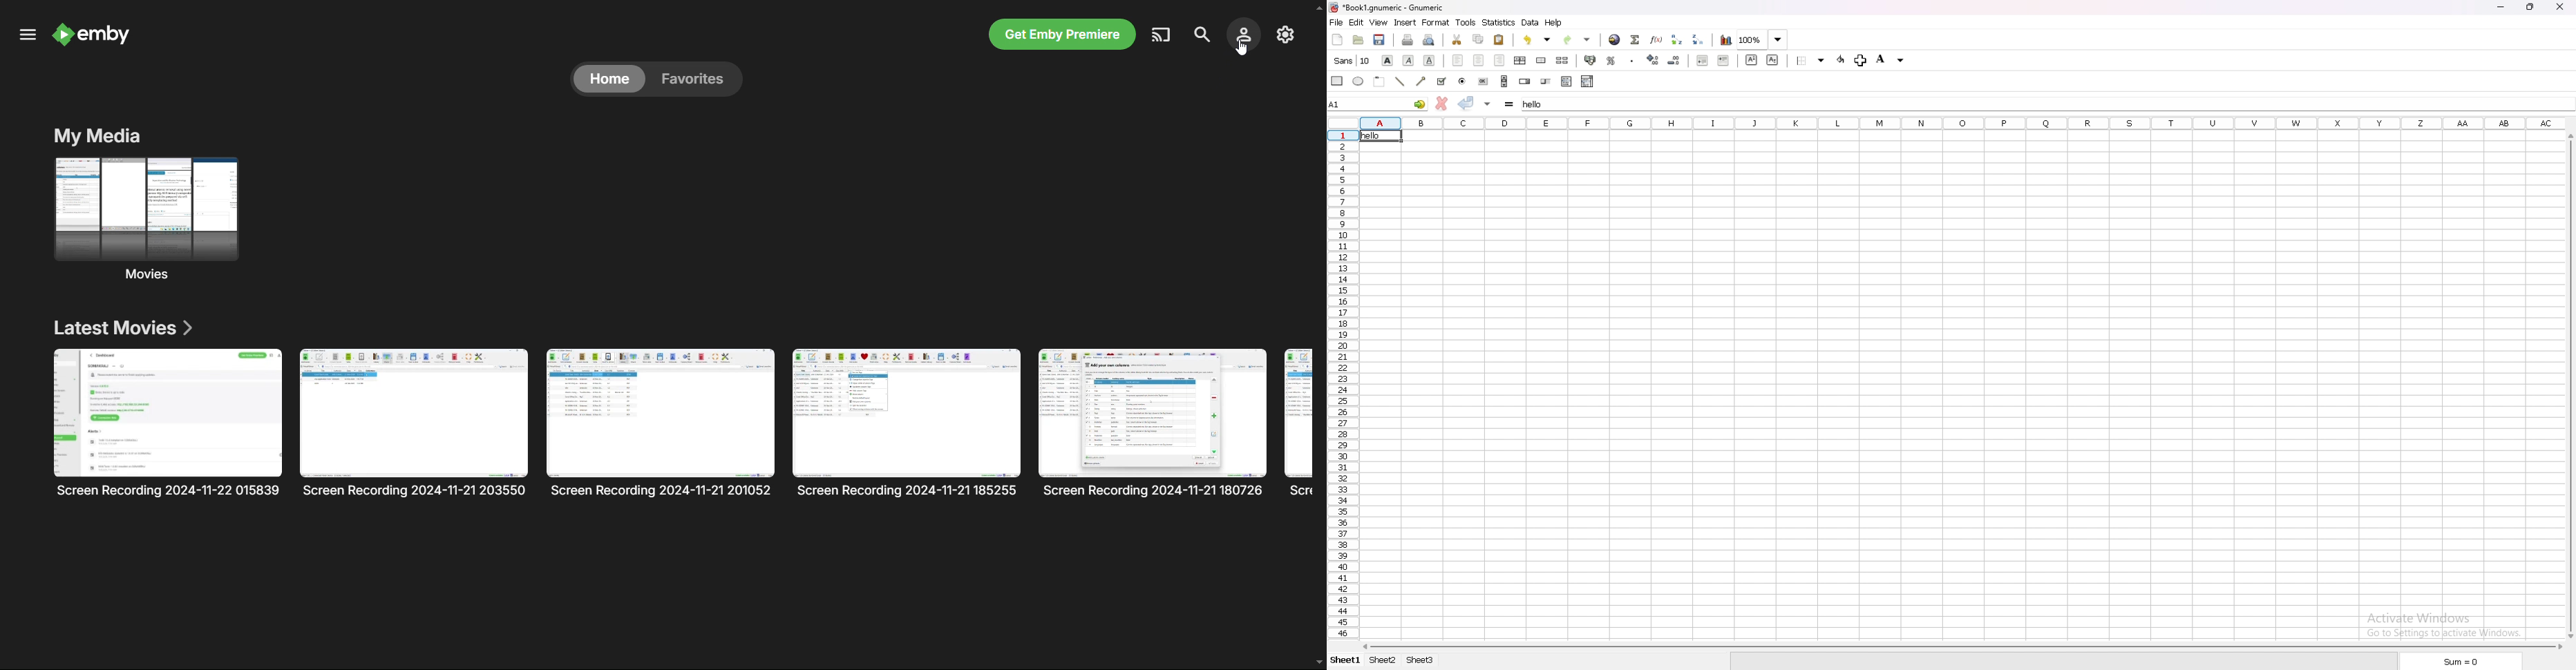 Image resolution: width=2576 pixels, height=672 pixels. I want to click on Section title, so click(97, 136).